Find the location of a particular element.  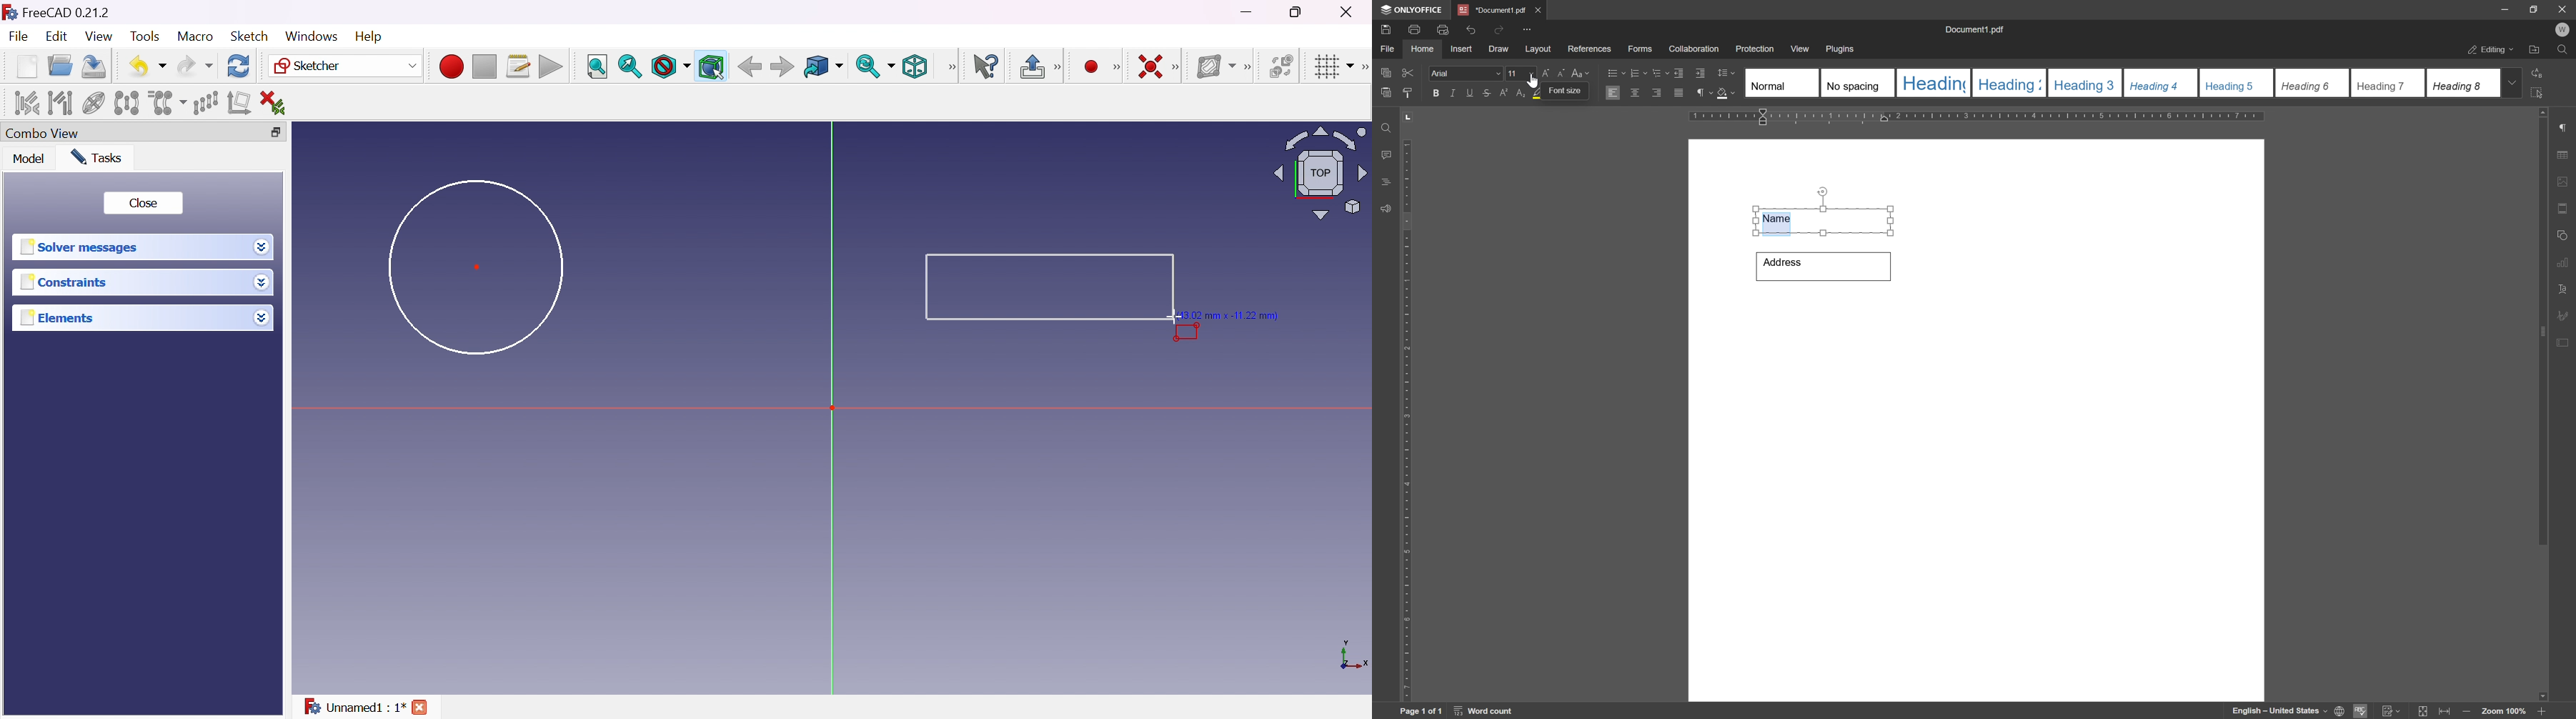

Macros is located at coordinates (519, 66).